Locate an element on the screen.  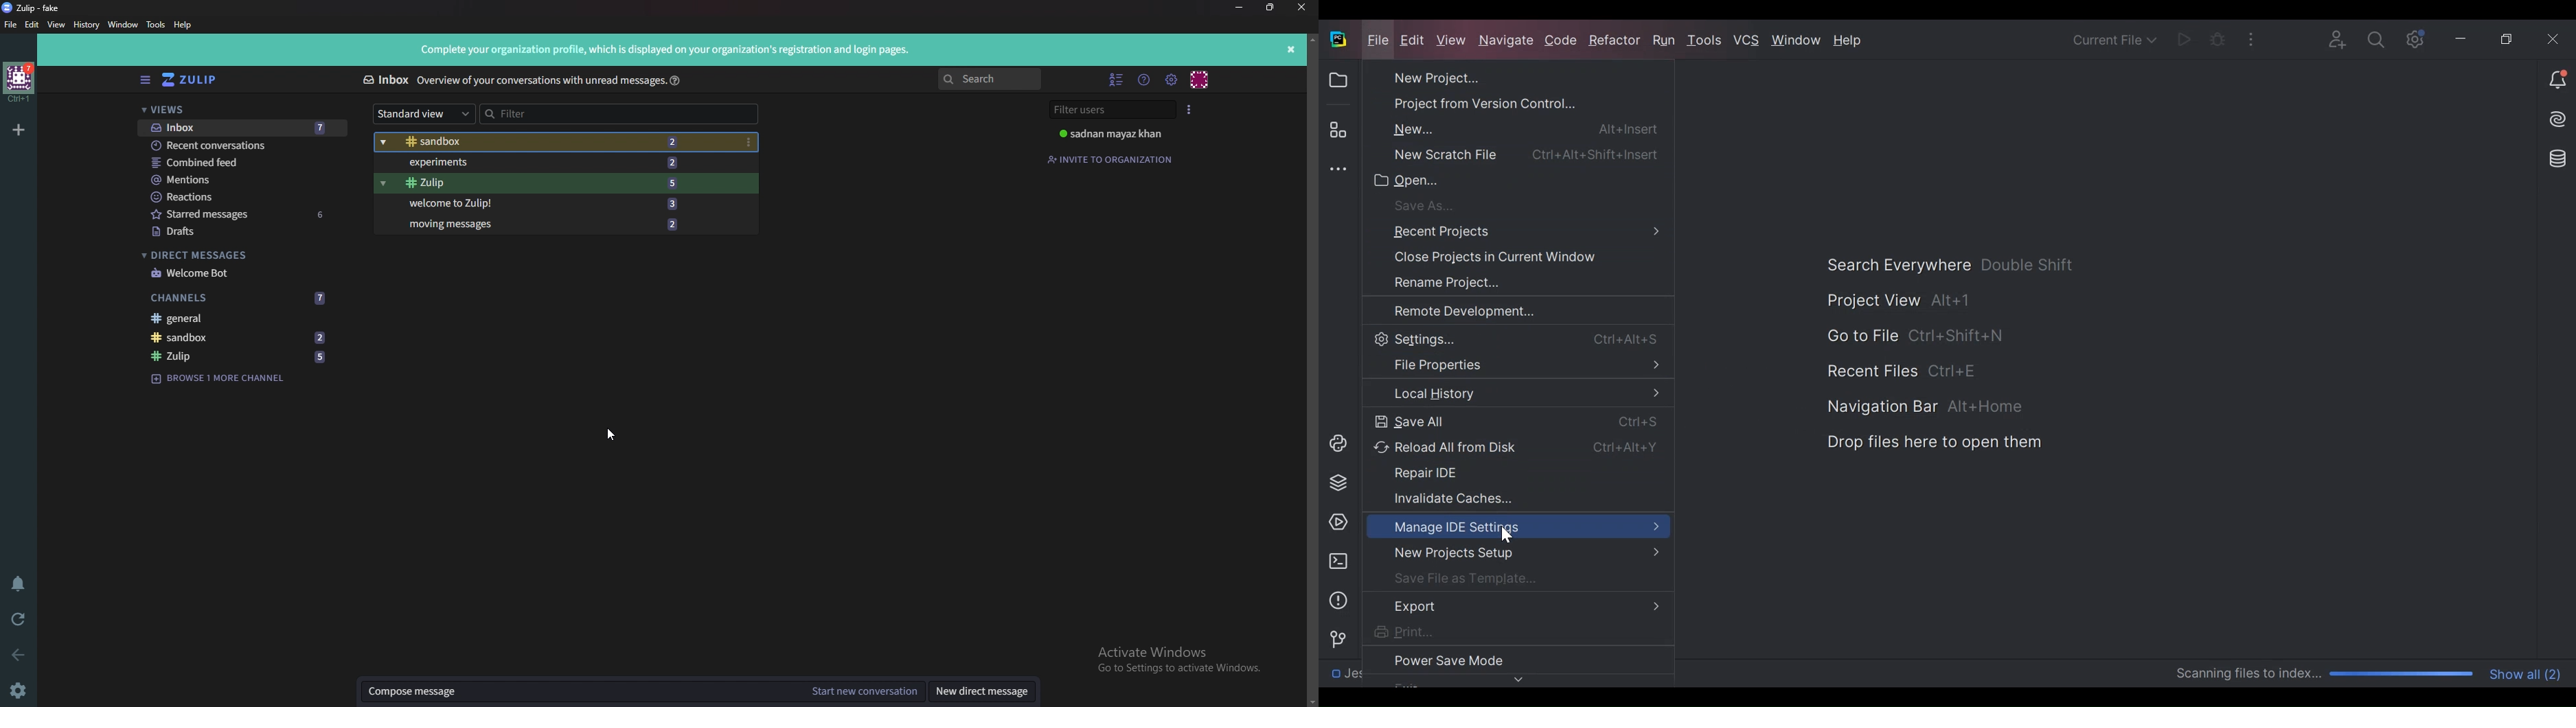
Filter is located at coordinates (610, 114).